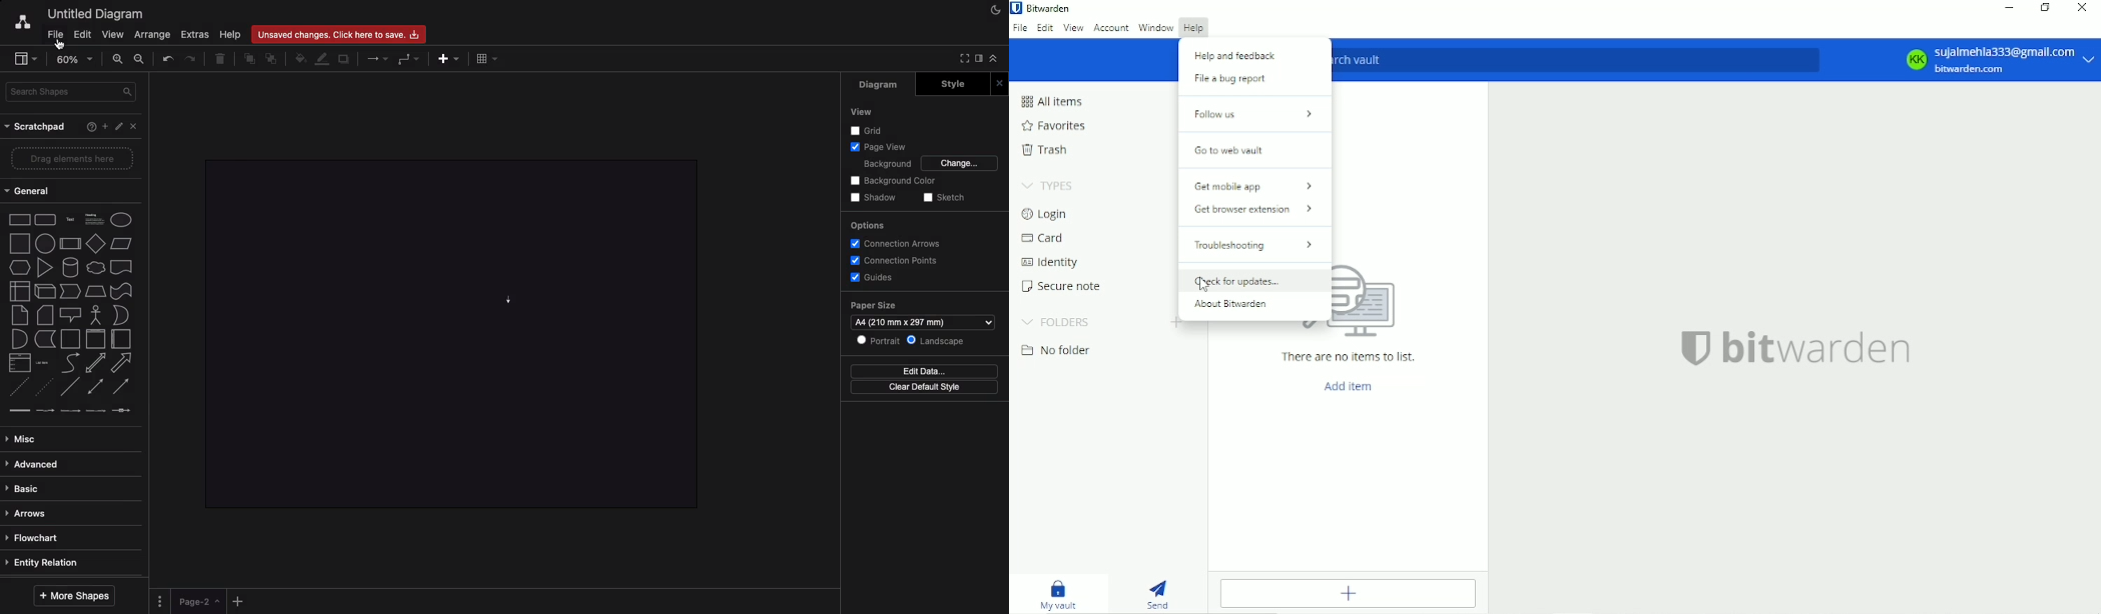  I want to click on Help, so click(91, 126).